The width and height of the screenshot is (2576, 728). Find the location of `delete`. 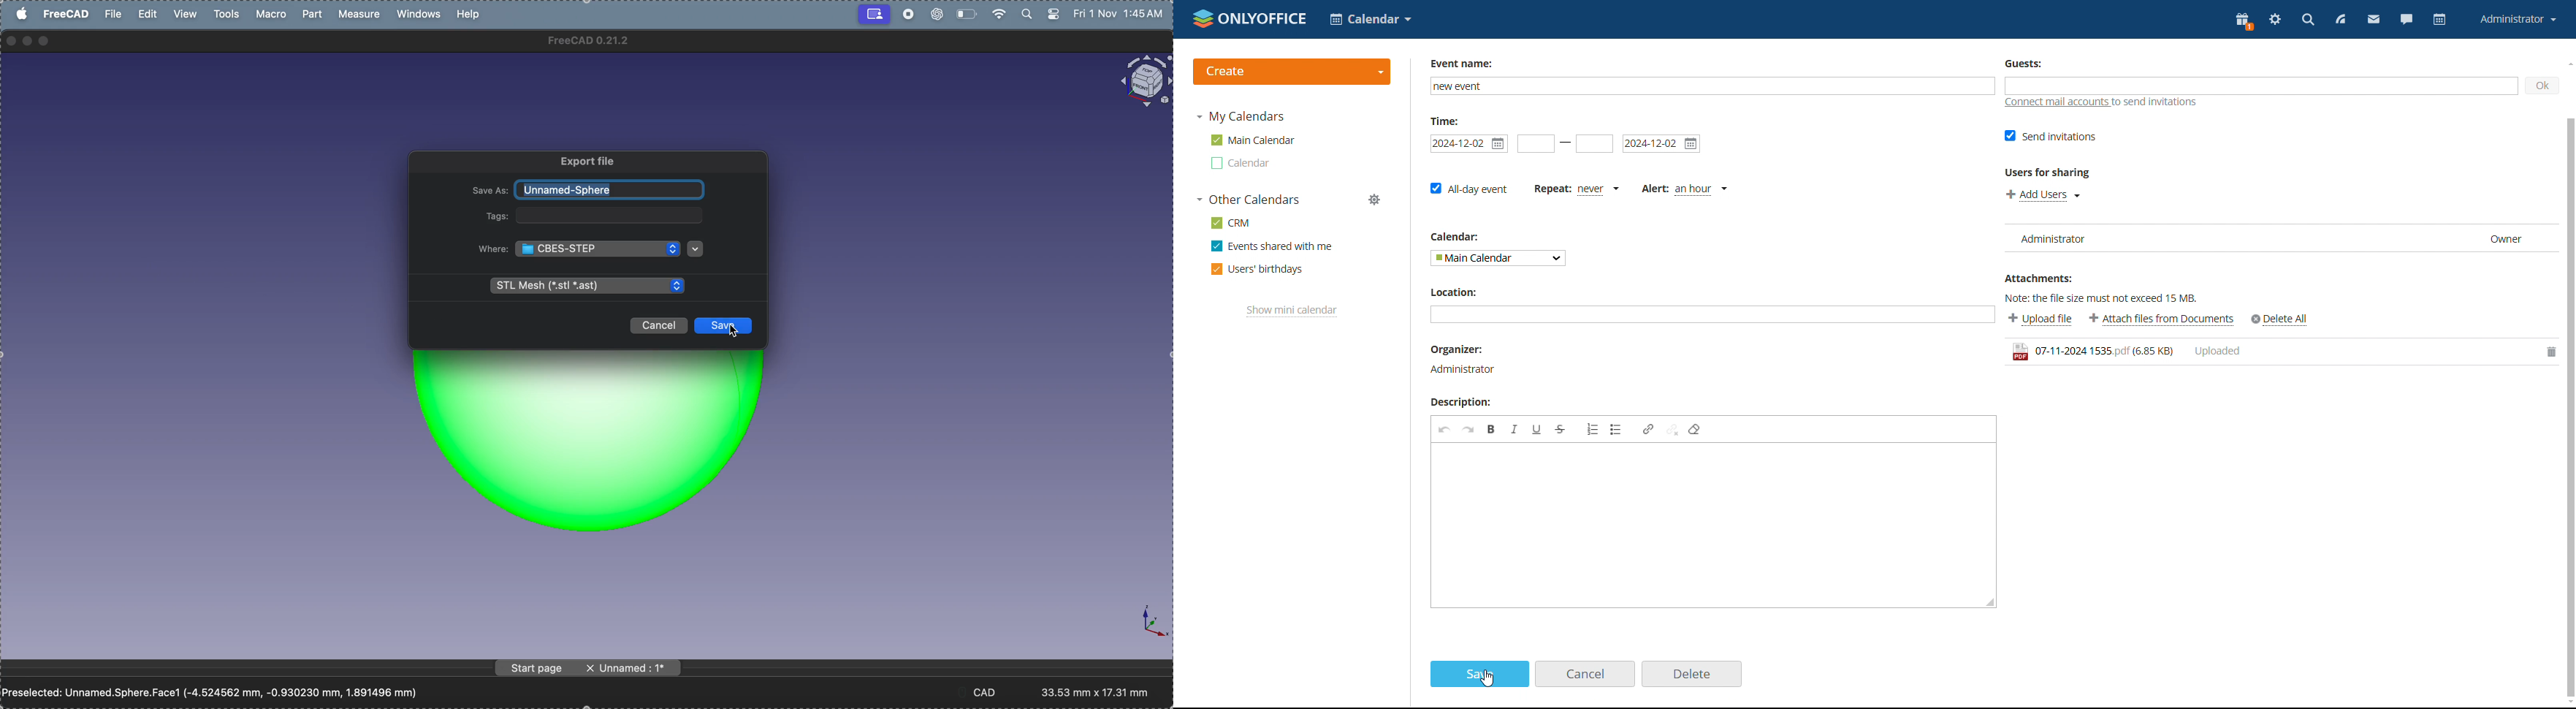

delete is located at coordinates (2548, 352).